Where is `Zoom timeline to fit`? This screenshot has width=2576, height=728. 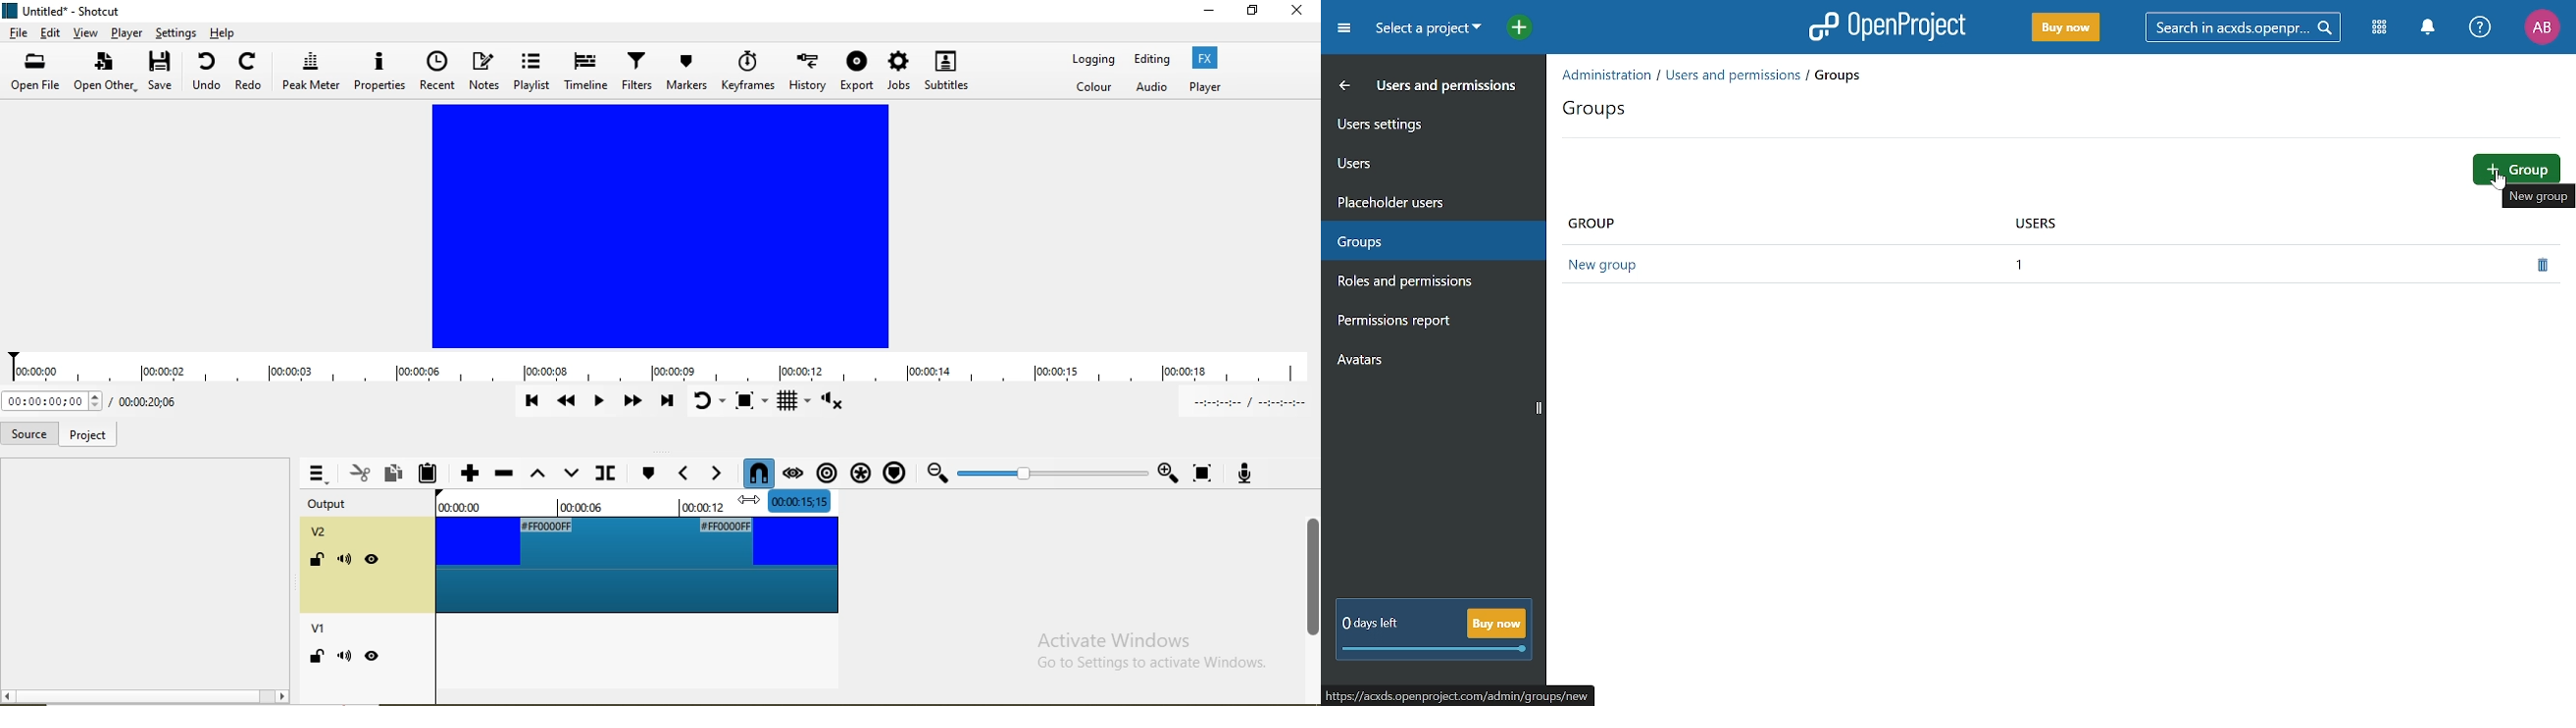
Zoom timeline to fit is located at coordinates (1204, 473).